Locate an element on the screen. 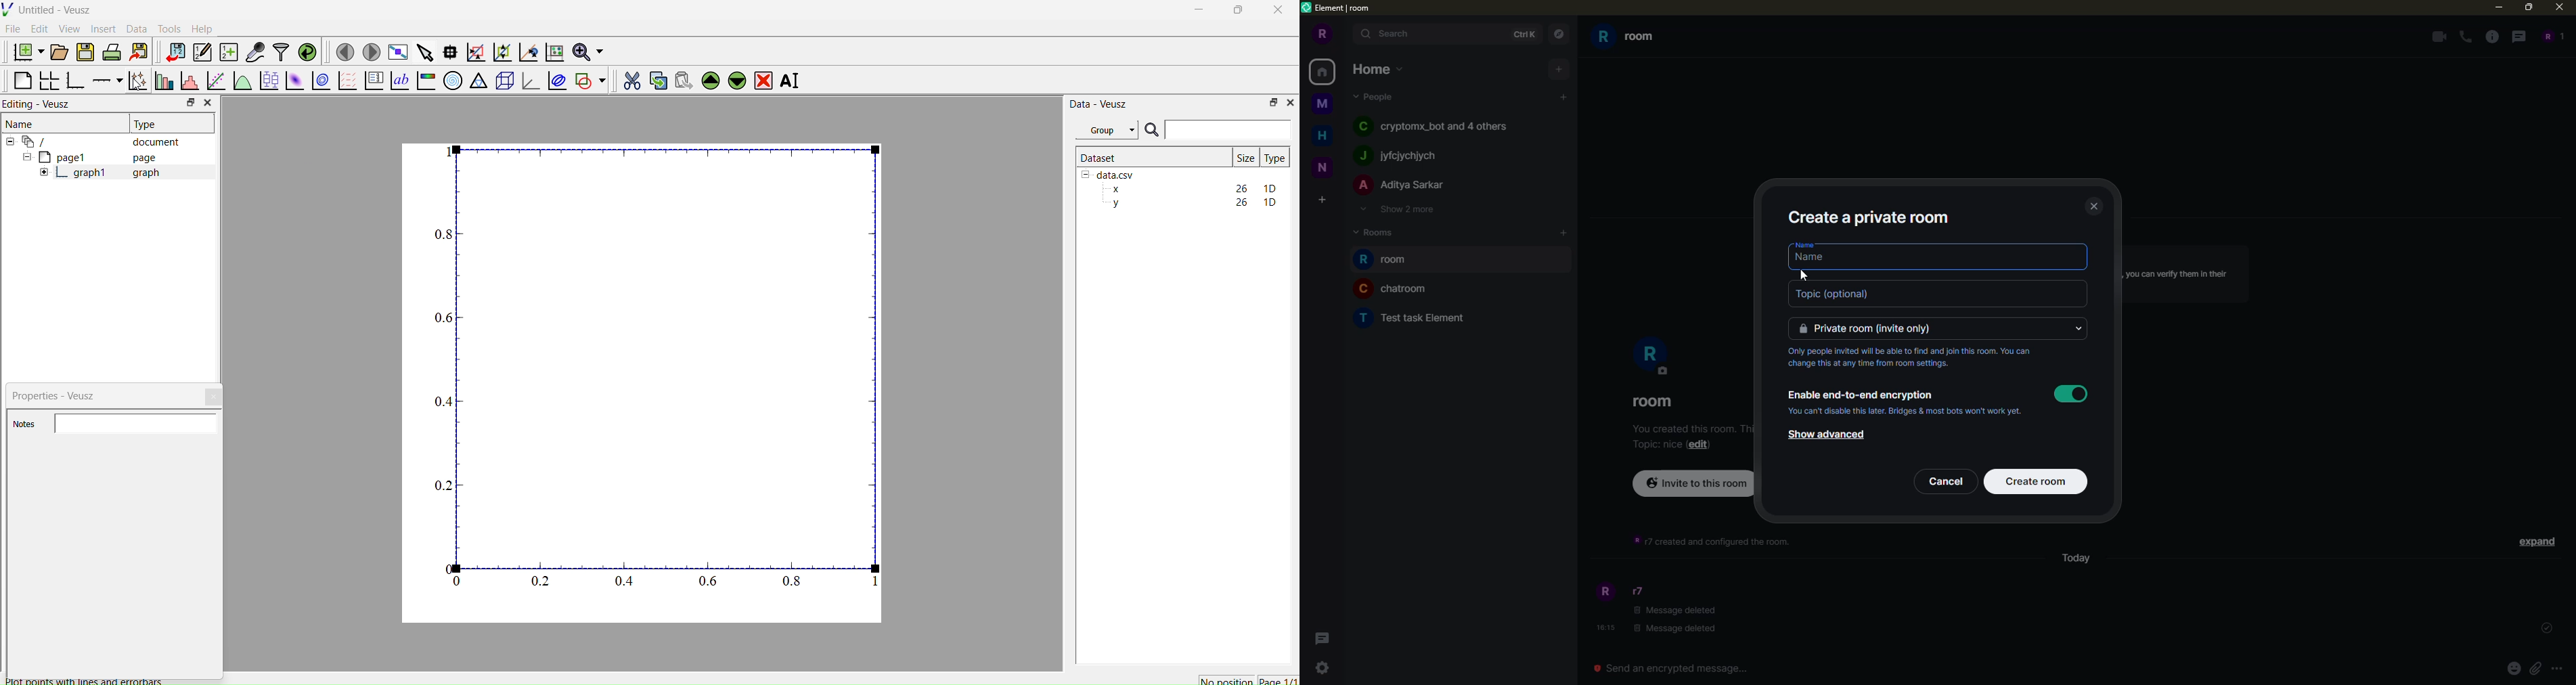 Image resolution: width=2576 pixels, height=700 pixels. info is located at coordinates (2186, 279).